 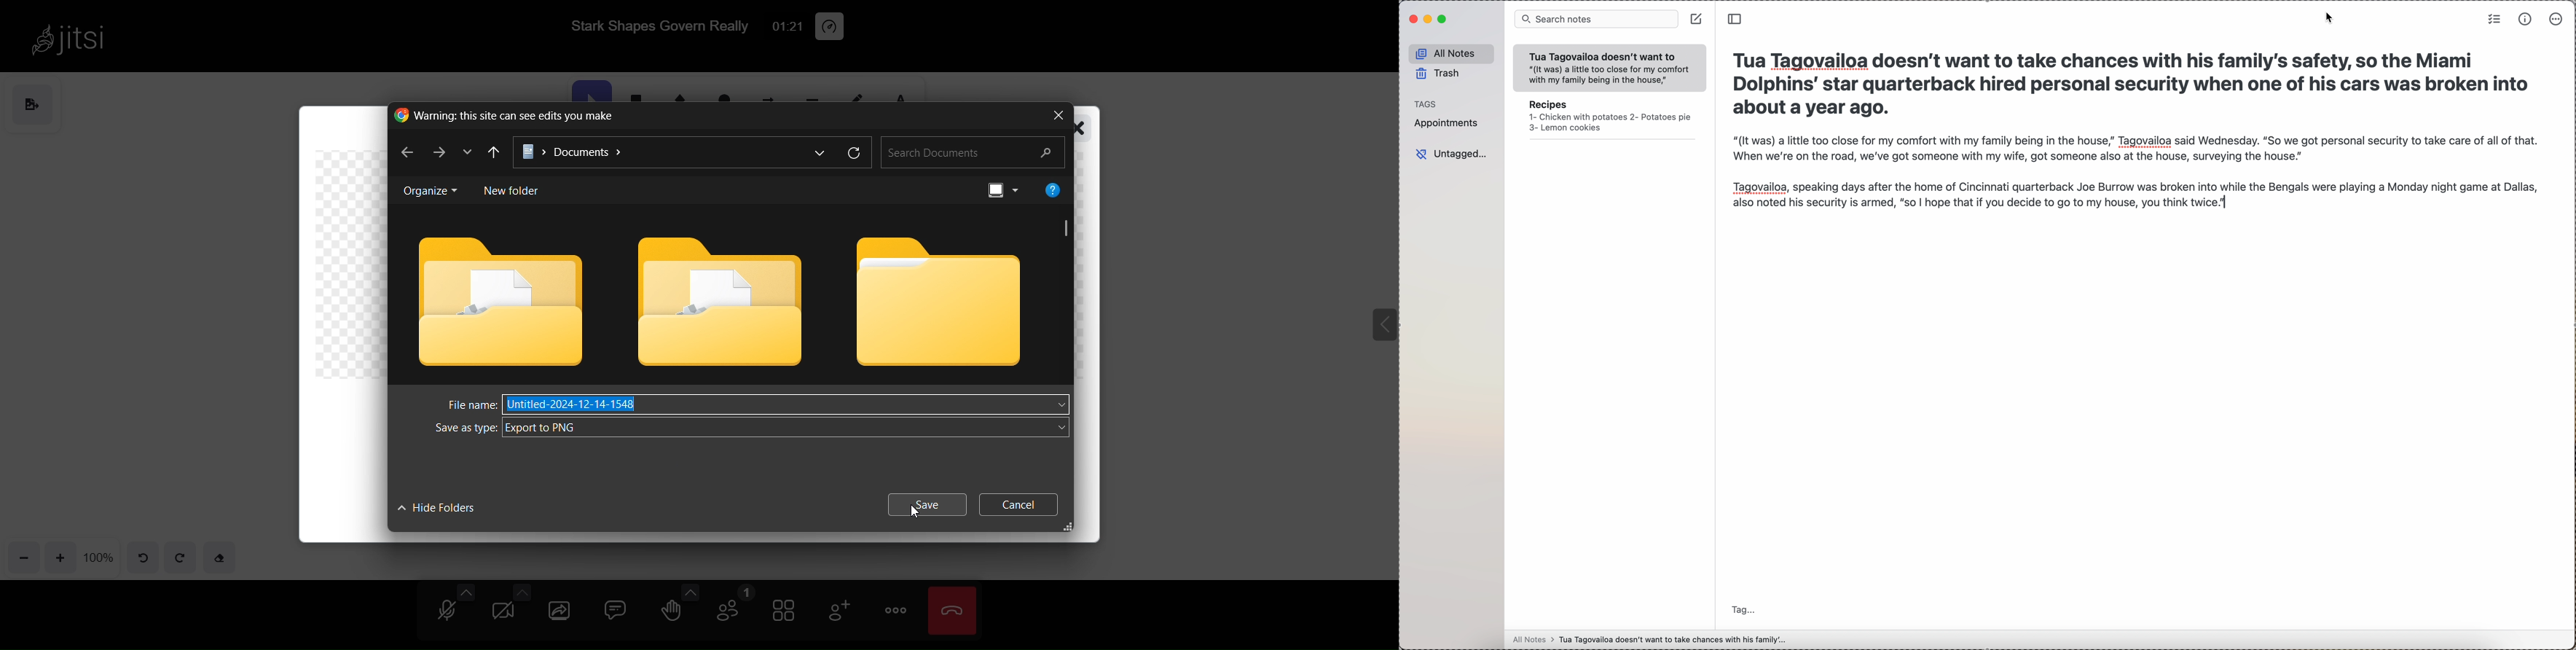 What do you see at coordinates (1737, 20) in the screenshot?
I see `toggle sidebar` at bounding box center [1737, 20].